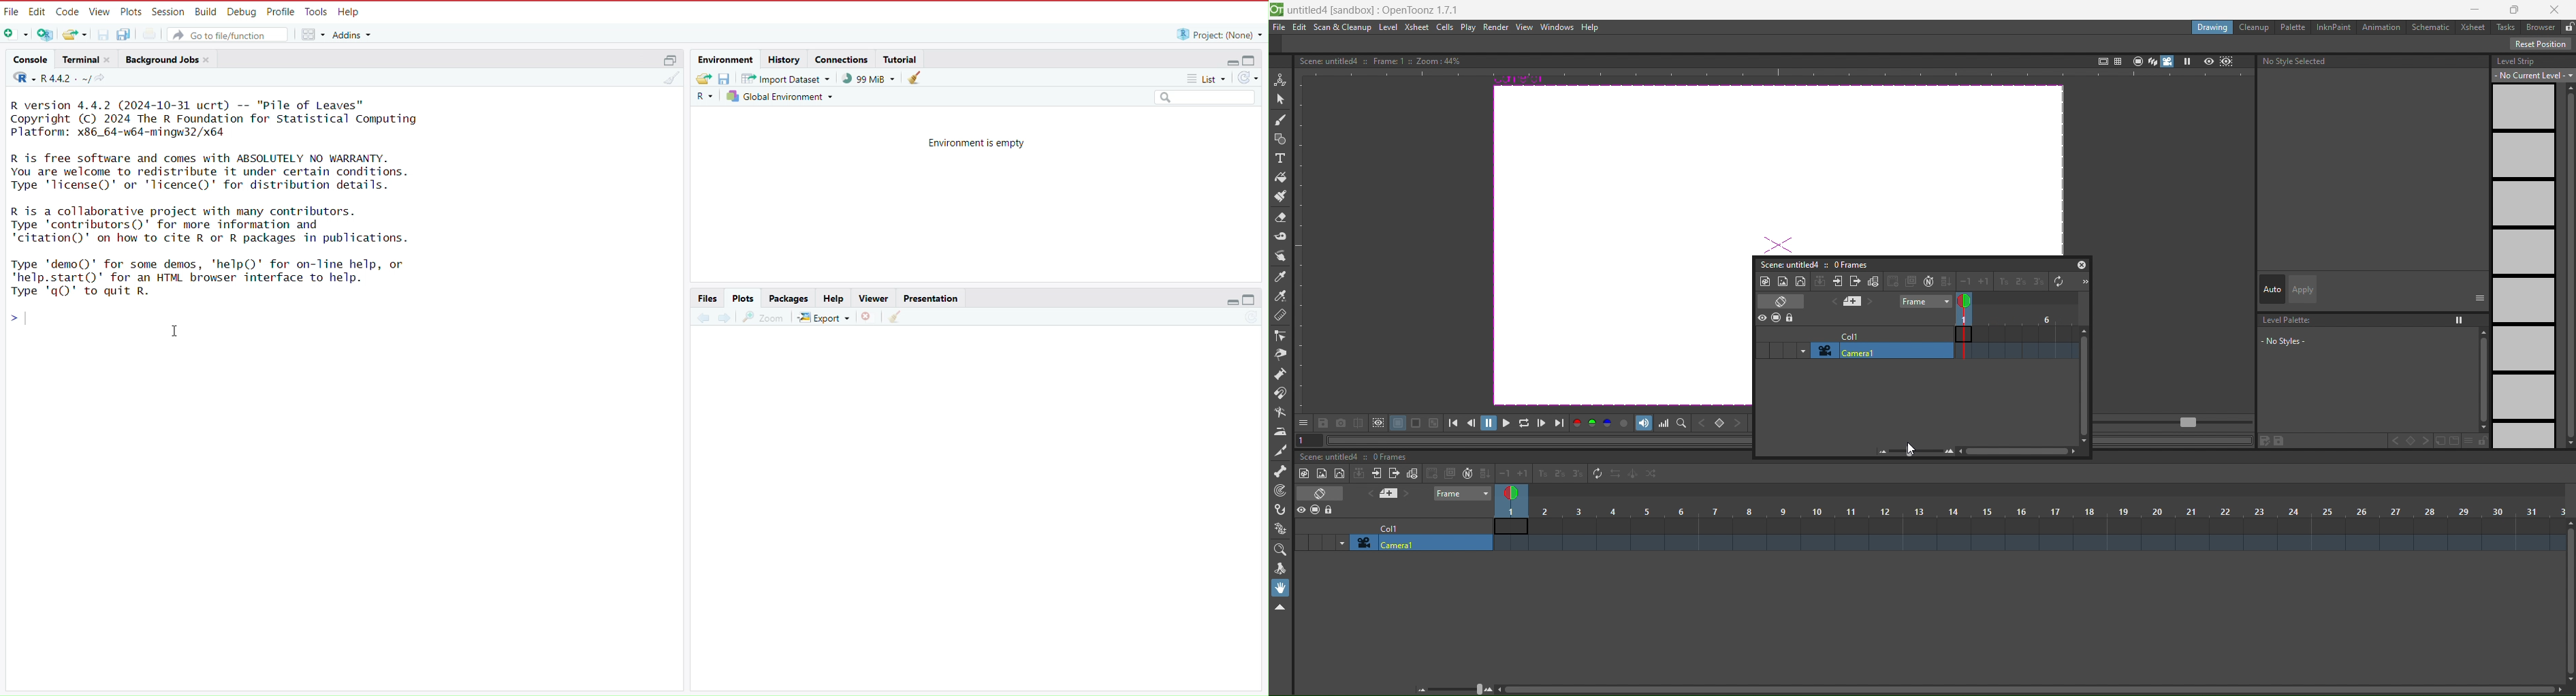 This screenshot has width=2576, height=700. I want to click on plots, so click(745, 297).